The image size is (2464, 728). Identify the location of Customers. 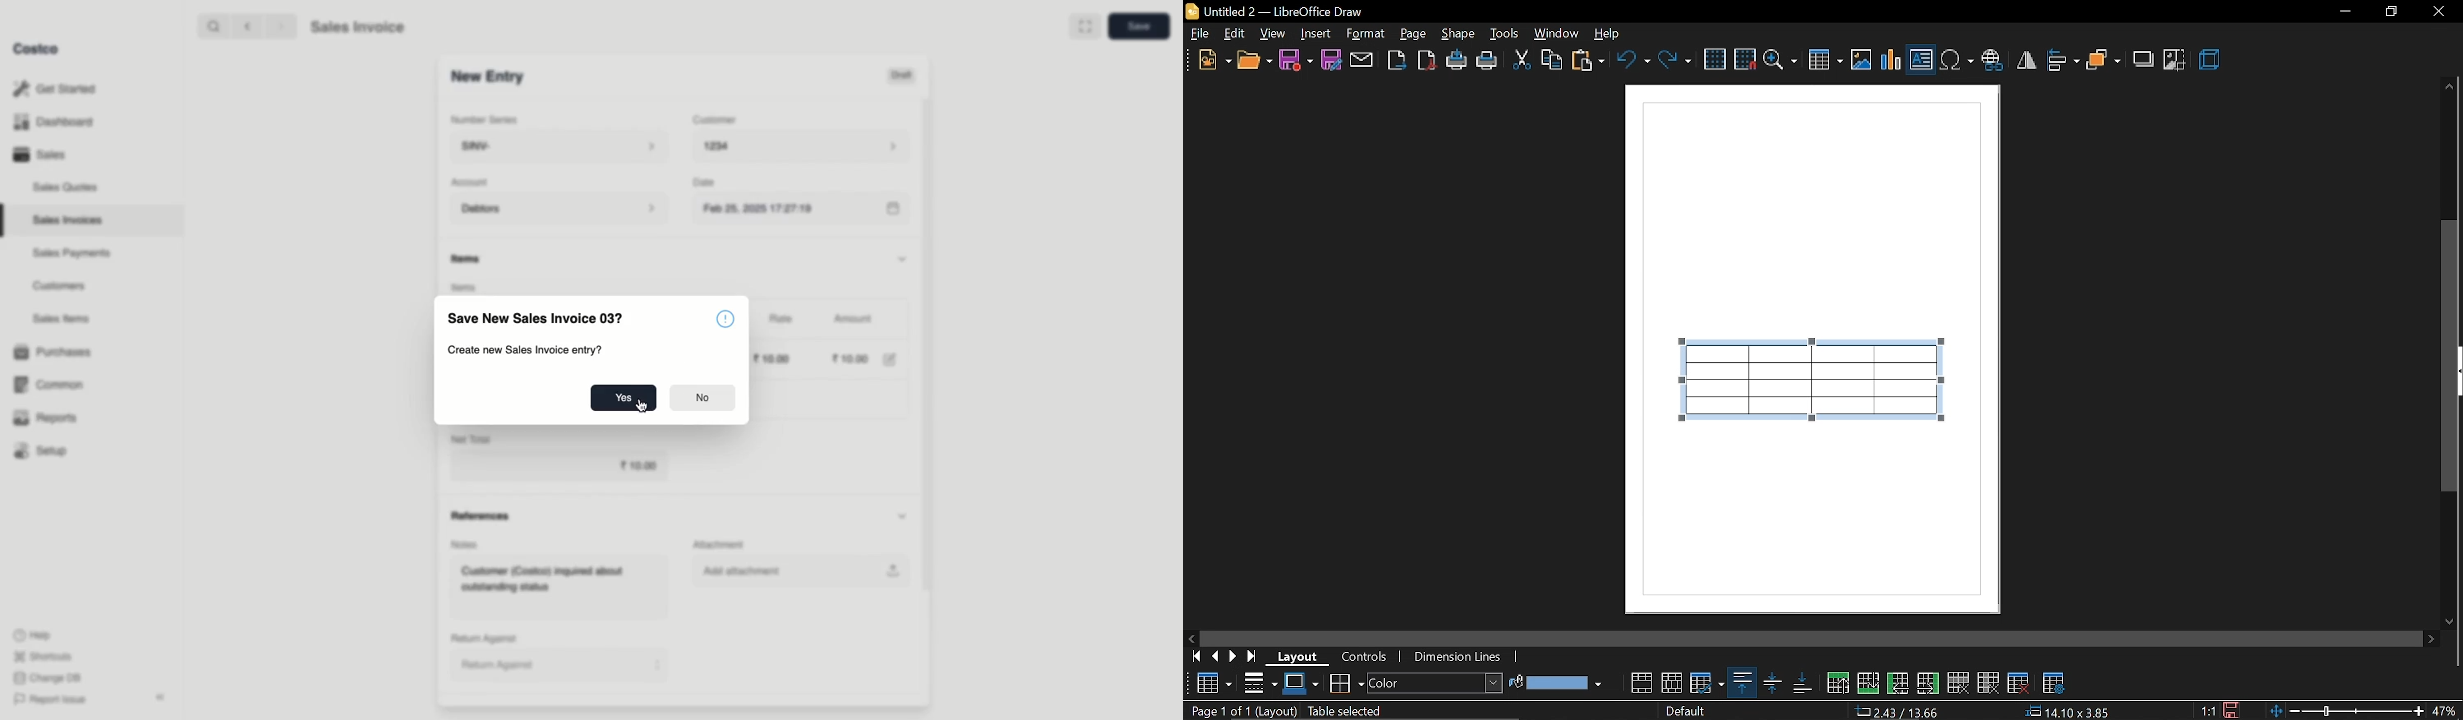
(58, 285).